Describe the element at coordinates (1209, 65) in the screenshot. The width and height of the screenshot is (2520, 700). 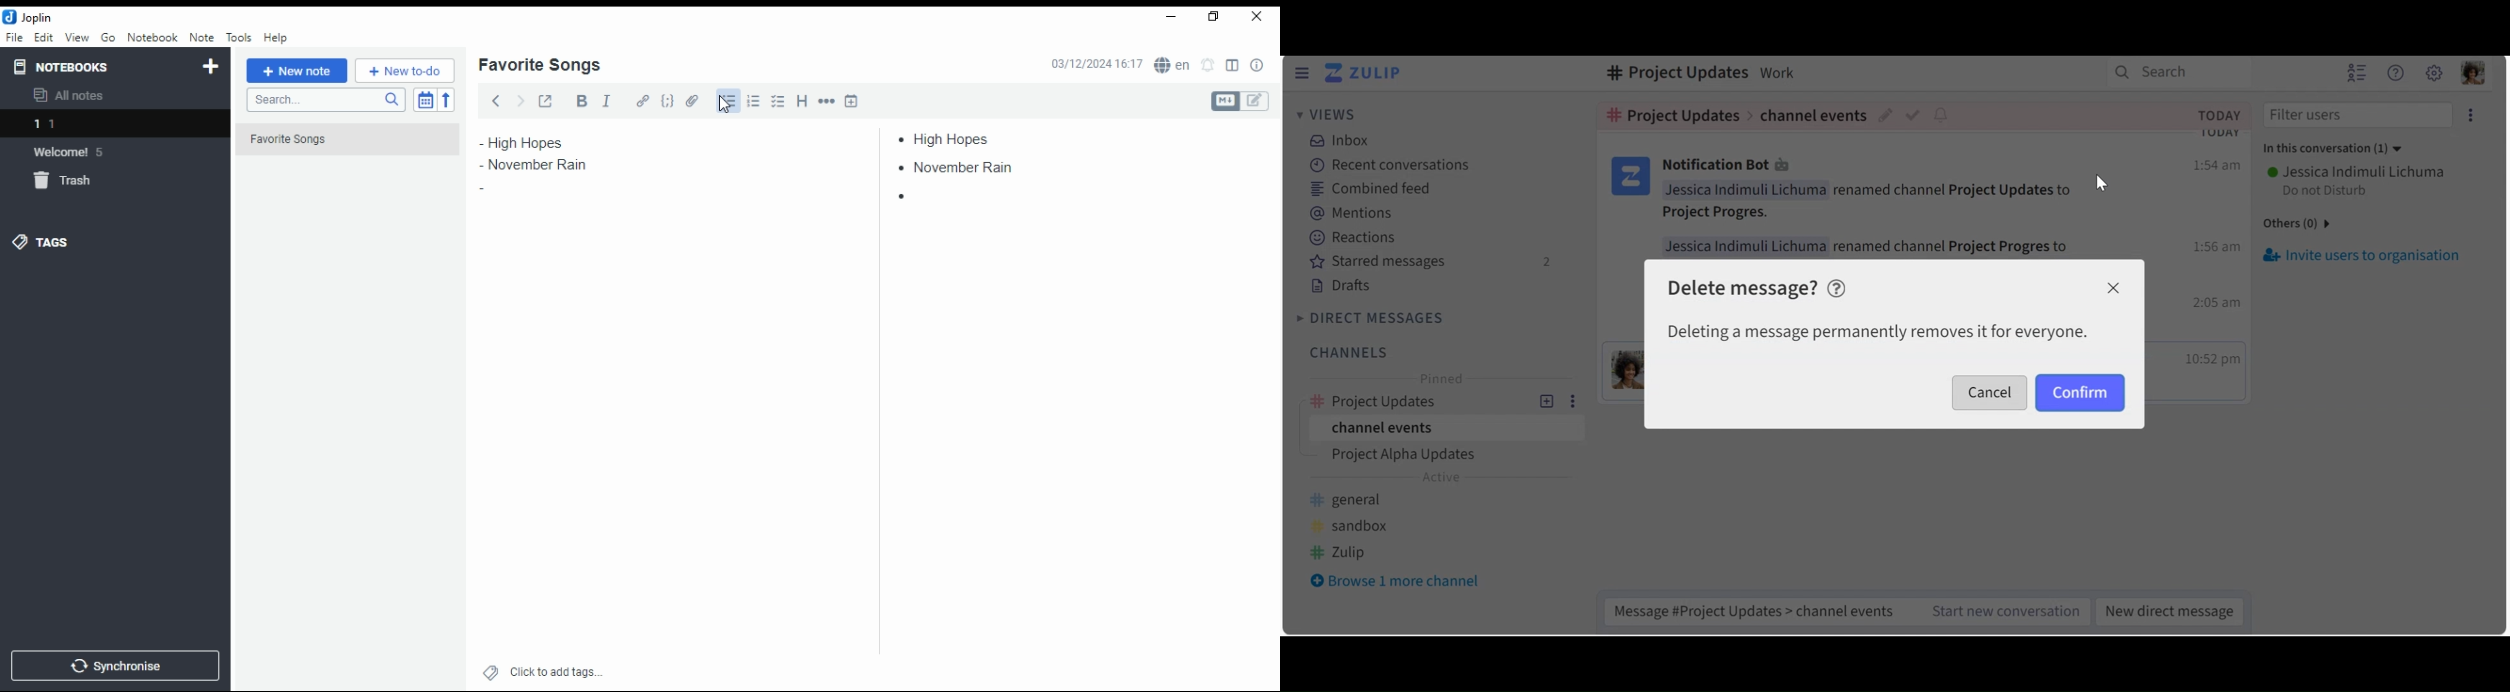
I see `set alarm` at that location.